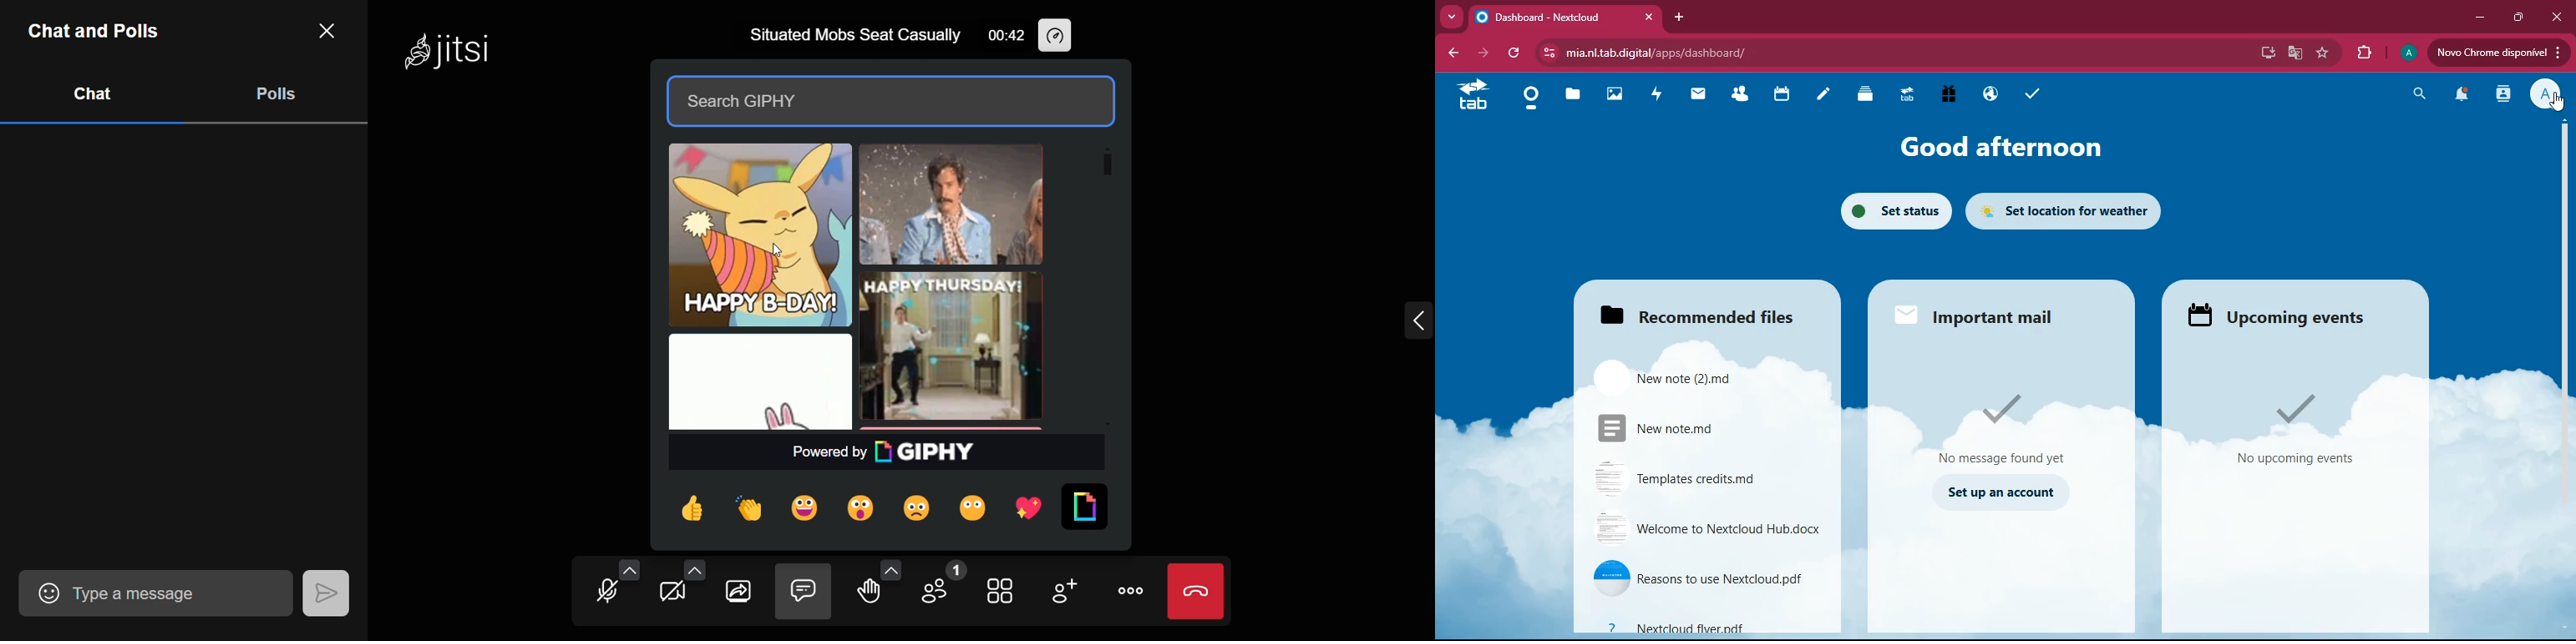  What do you see at coordinates (2291, 53) in the screenshot?
I see `google ` at bounding box center [2291, 53].